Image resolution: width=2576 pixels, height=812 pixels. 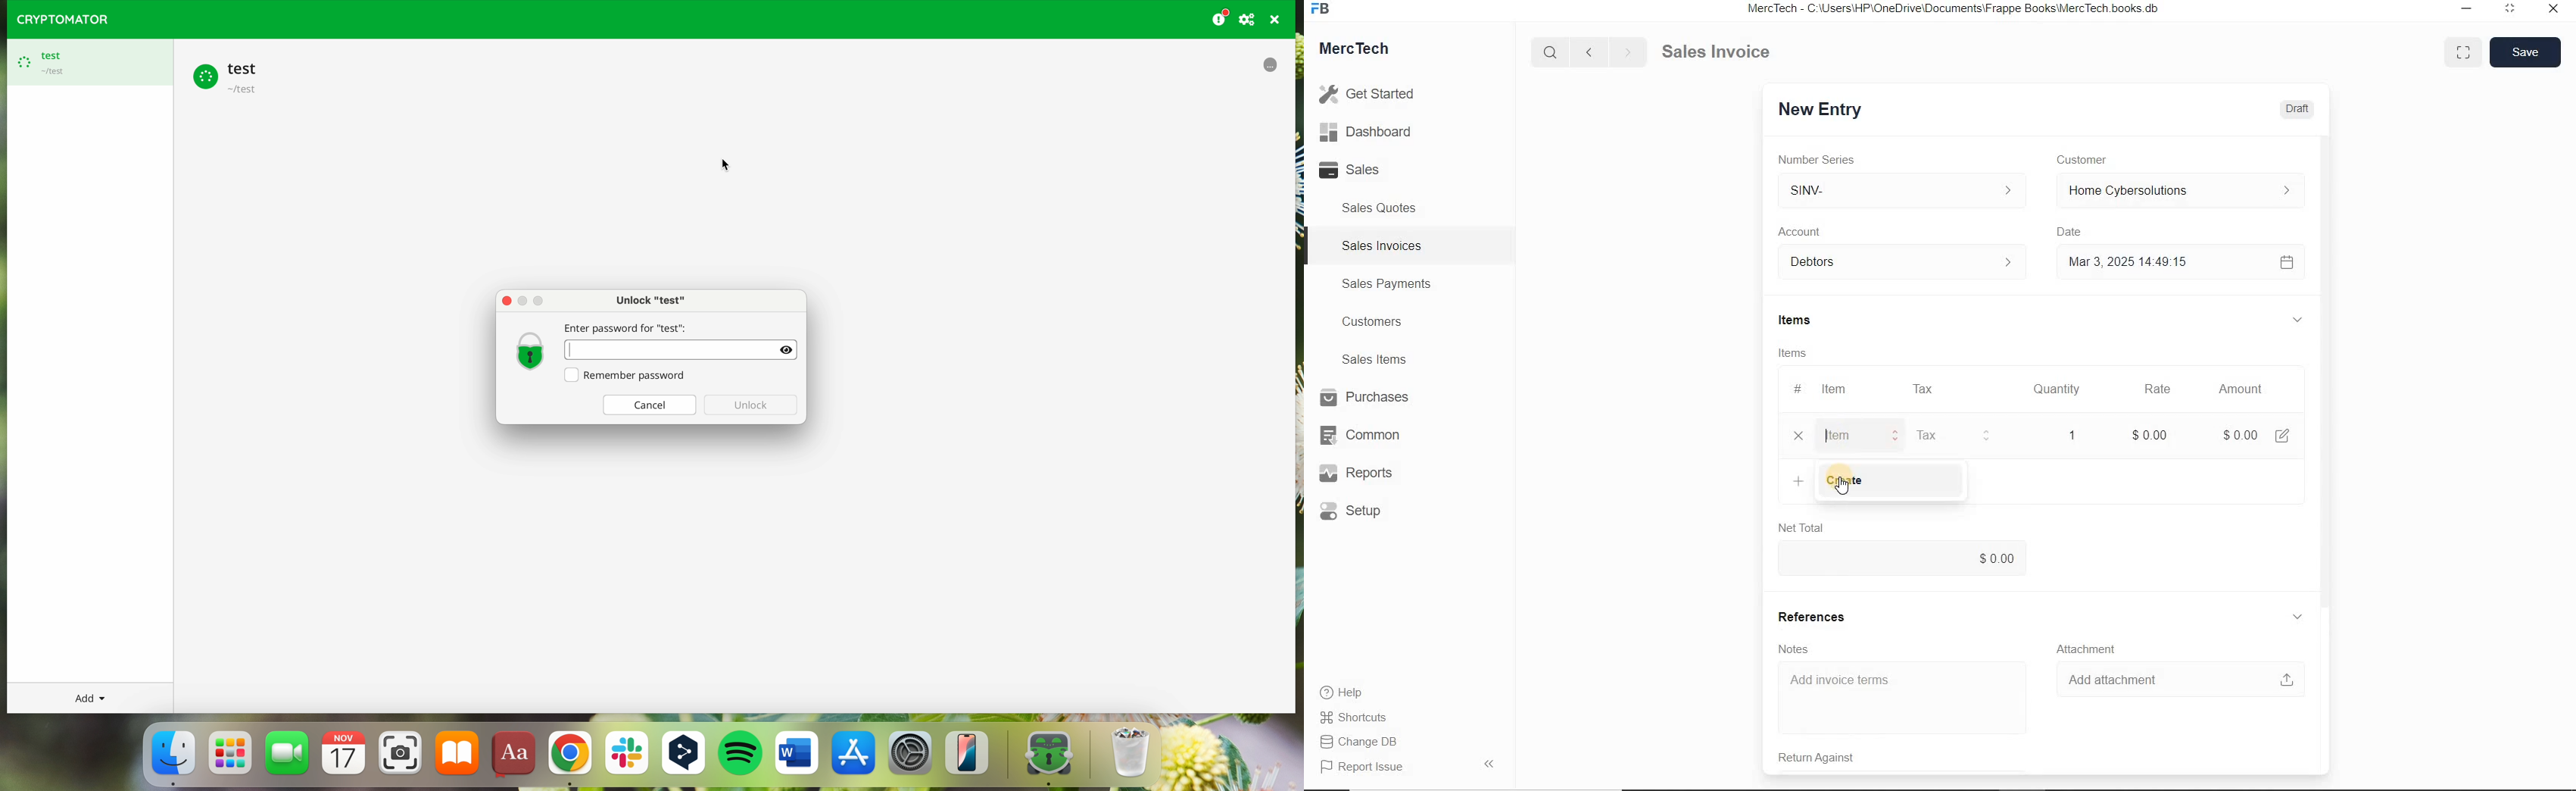 What do you see at coordinates (634, 325) in the screenshot?
I see `Enter password for "test"` at bounding box center [634, 325].